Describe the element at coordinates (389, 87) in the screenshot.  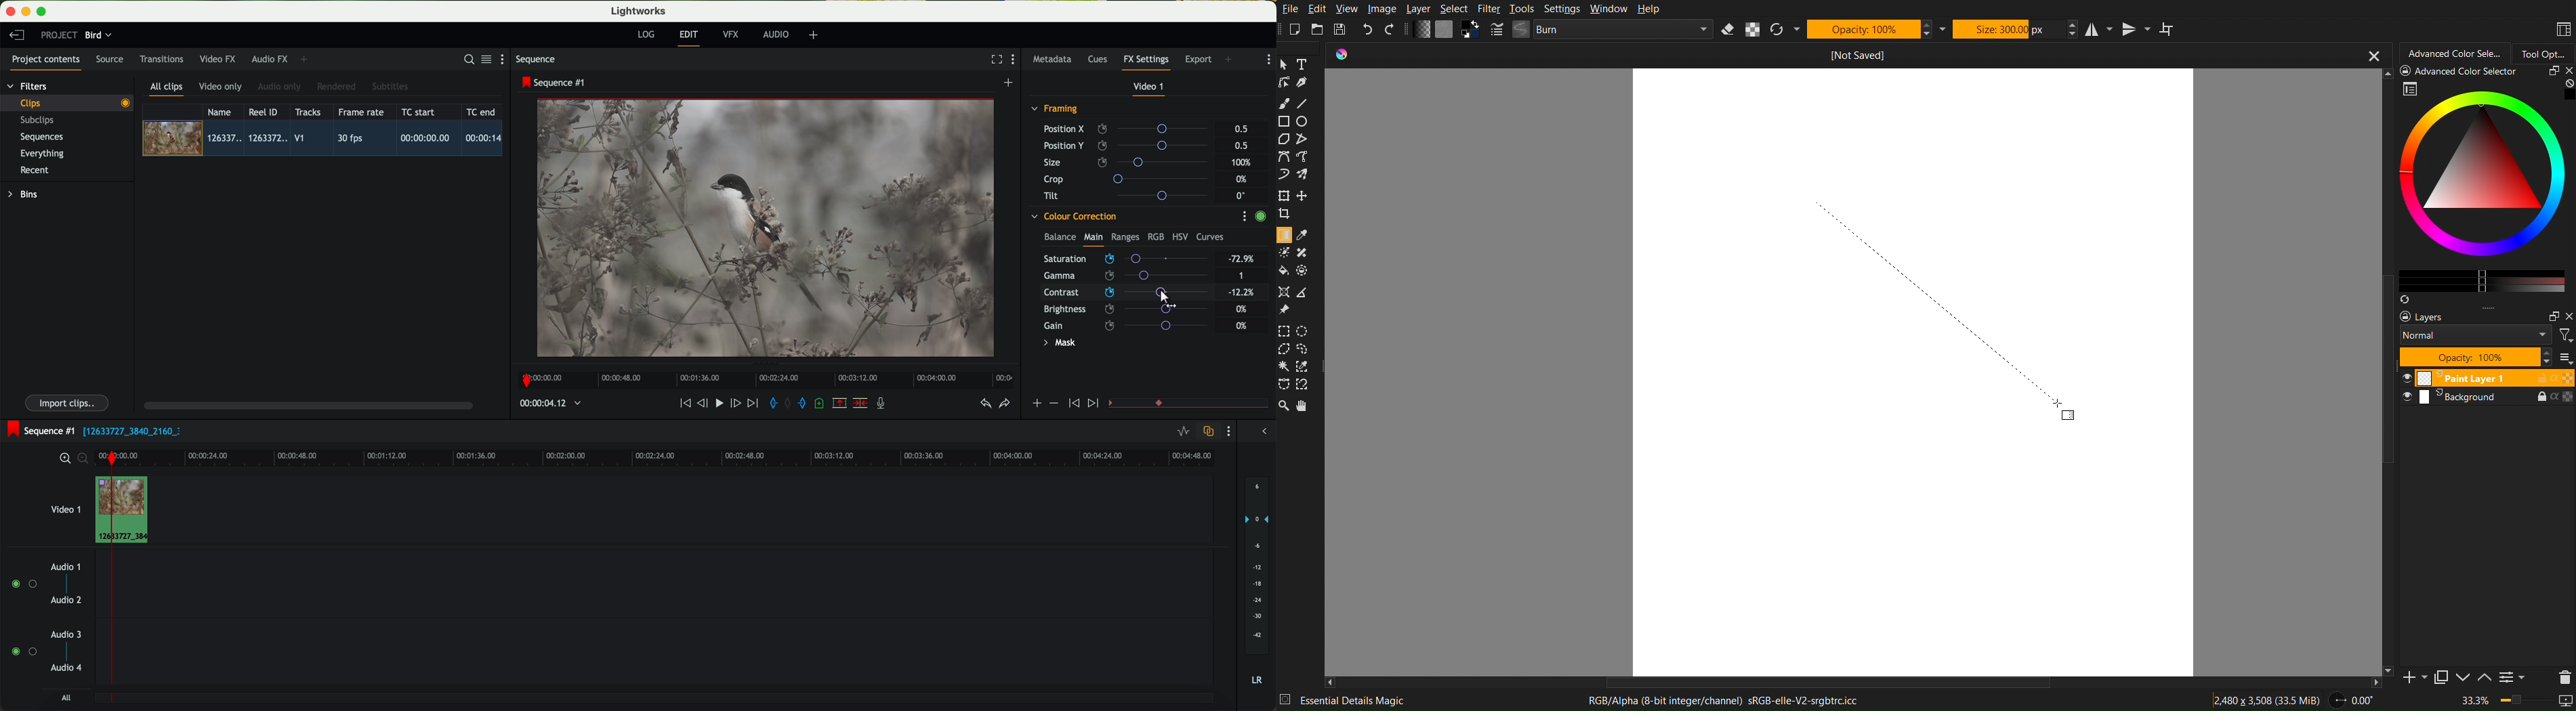
I see `subtitles` at that location.